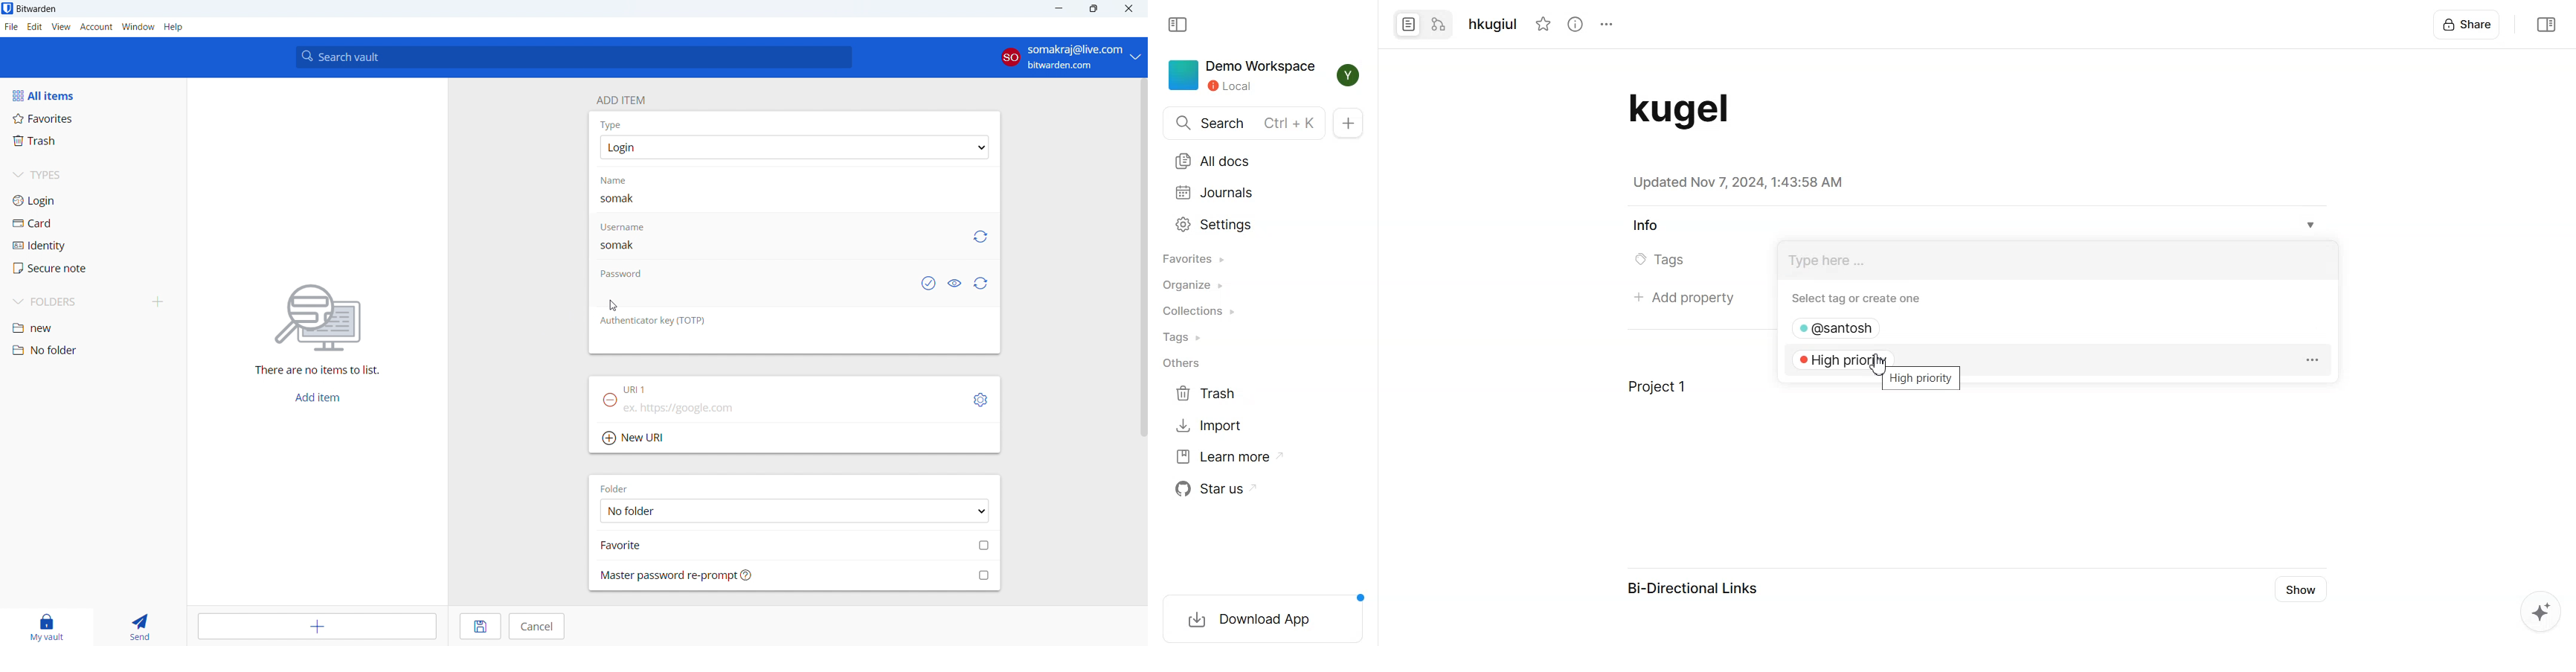 Image resolution: width=2576 pixels, height=672 pixels. Describe the element at coordinates (2304, 589) in the screenshot. I see `Show` at that location.